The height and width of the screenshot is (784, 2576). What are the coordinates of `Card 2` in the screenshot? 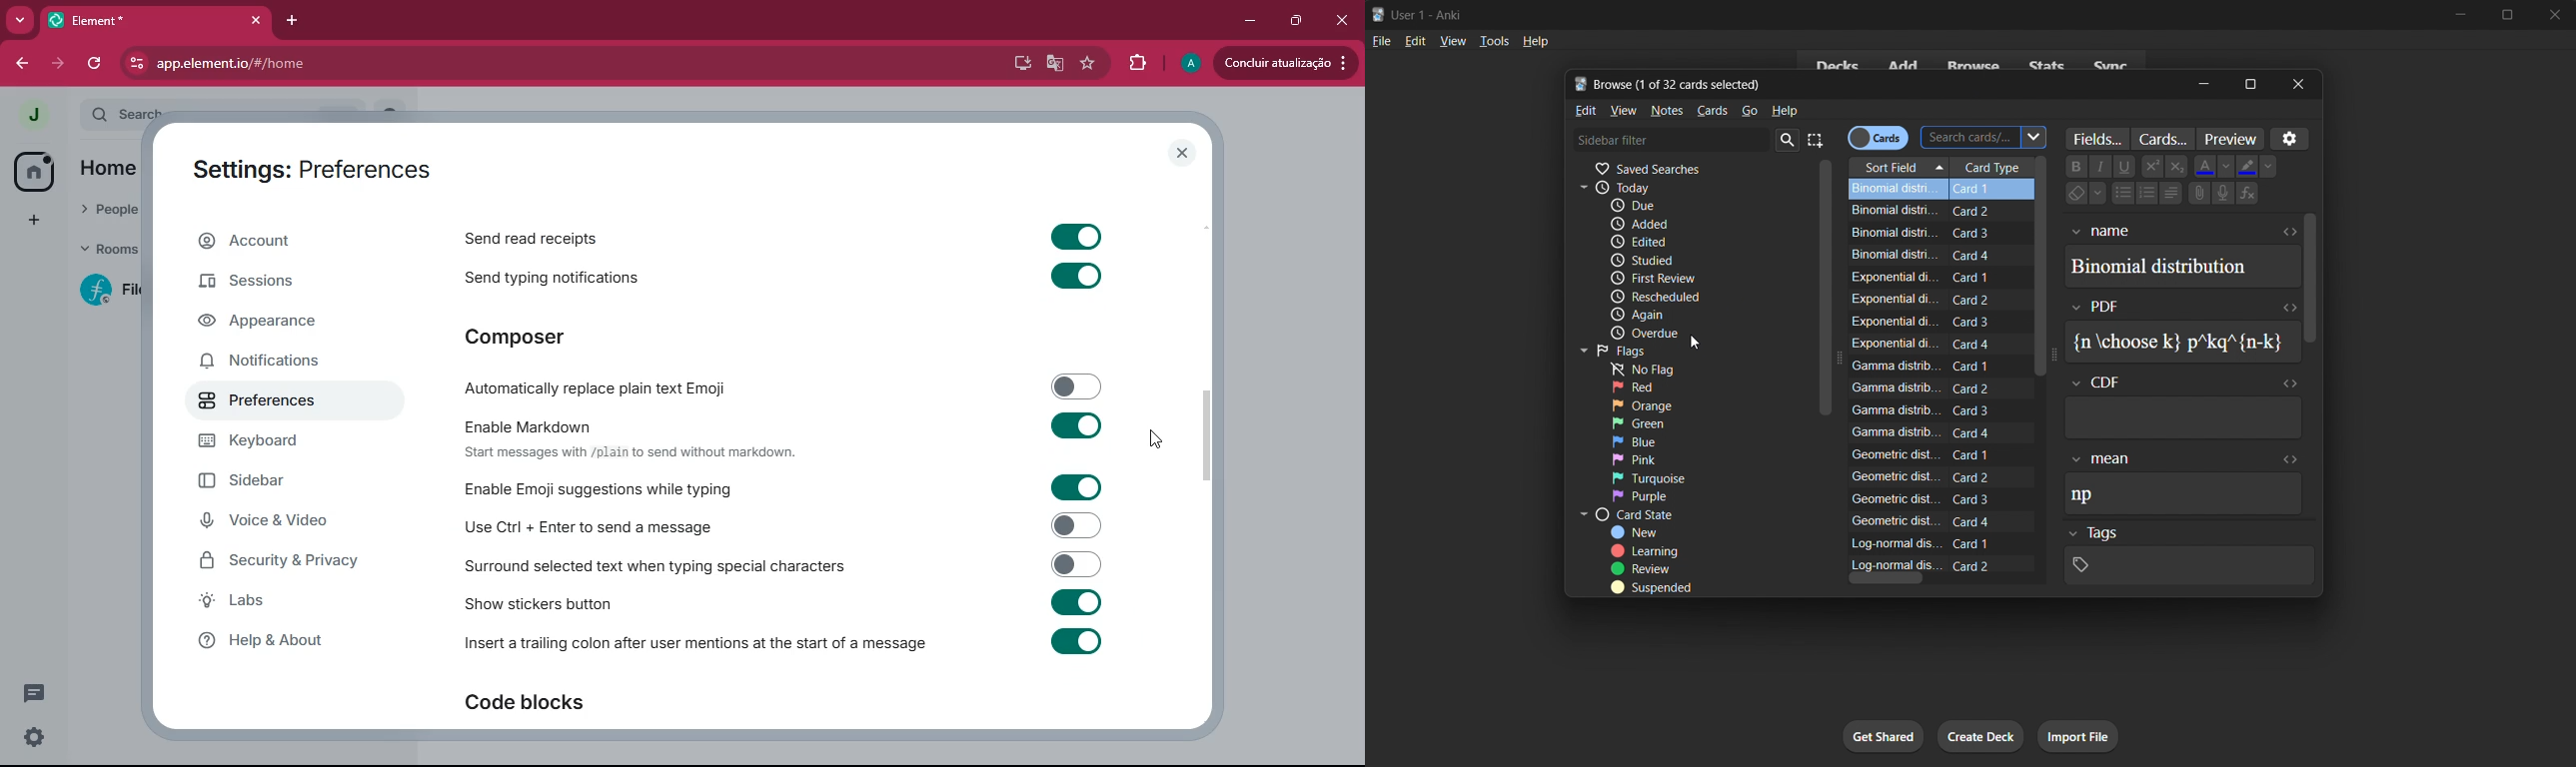 It's located at (1987, 299).